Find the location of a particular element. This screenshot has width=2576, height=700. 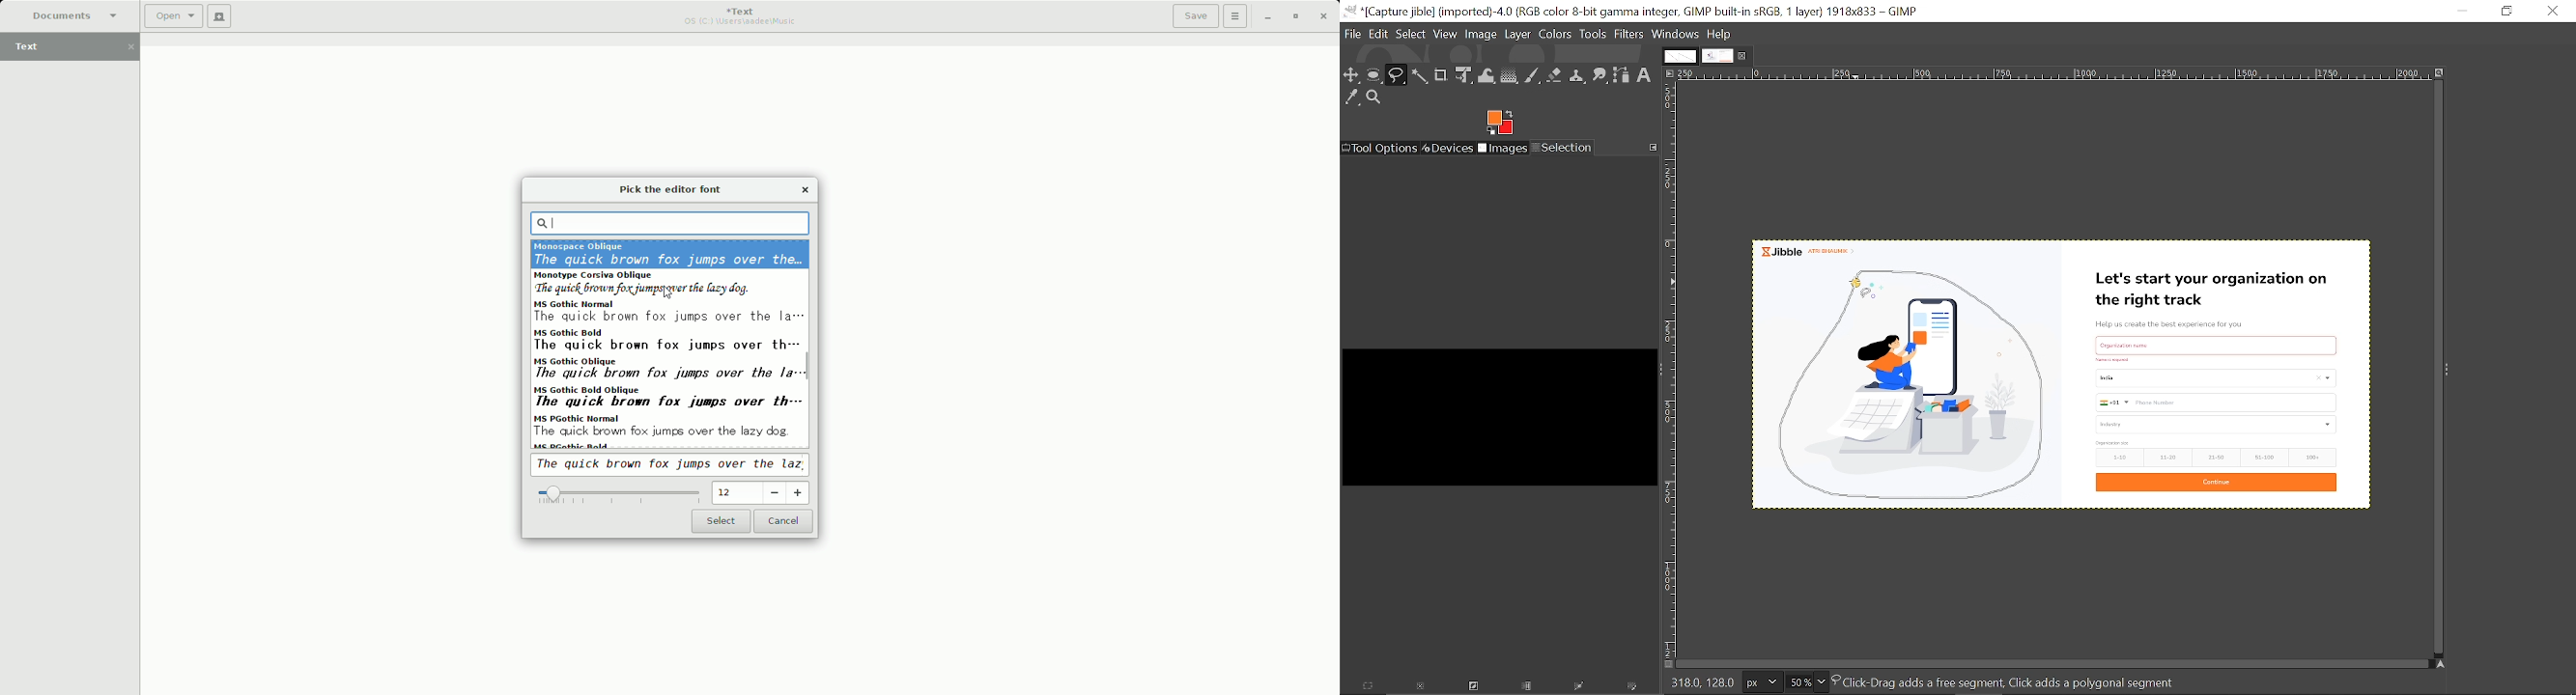

Fuzzy text tool is located at coordinates (1420, 75).